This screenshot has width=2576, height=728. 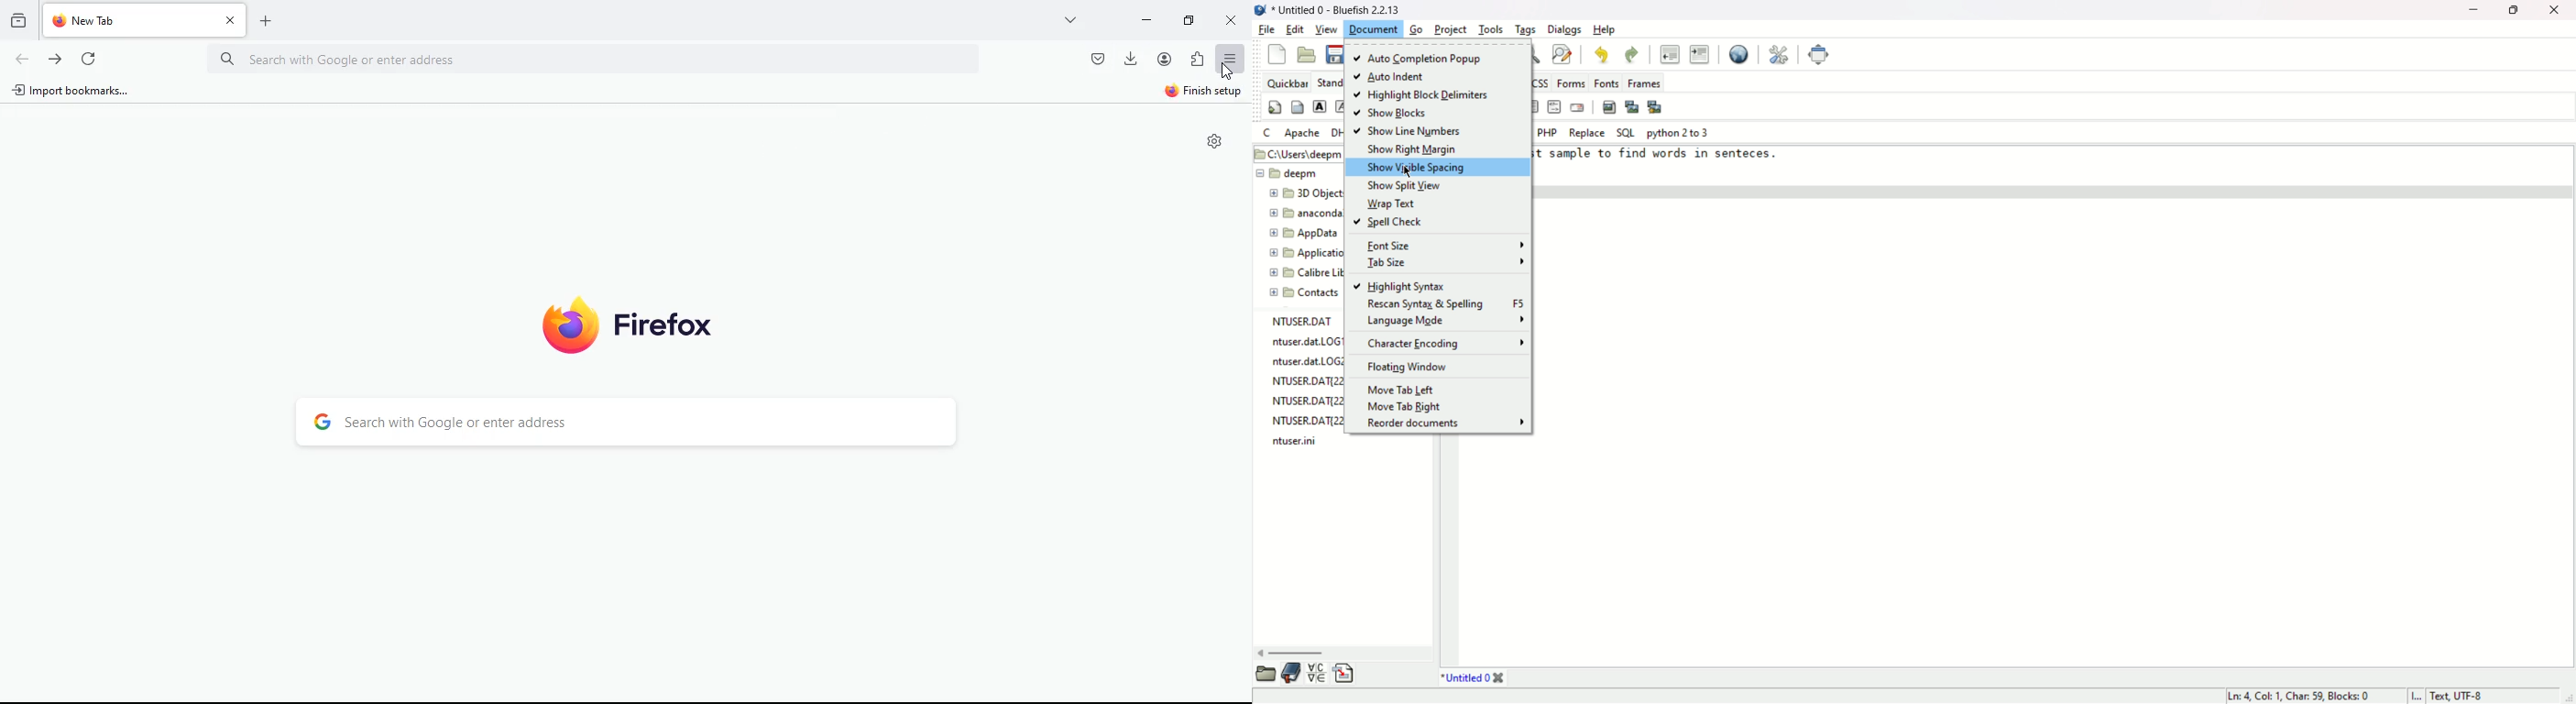 What do you see at coordinates (1199, 94) in the screenshot?
I see `finish setup` at bounding box center [1199, 94].